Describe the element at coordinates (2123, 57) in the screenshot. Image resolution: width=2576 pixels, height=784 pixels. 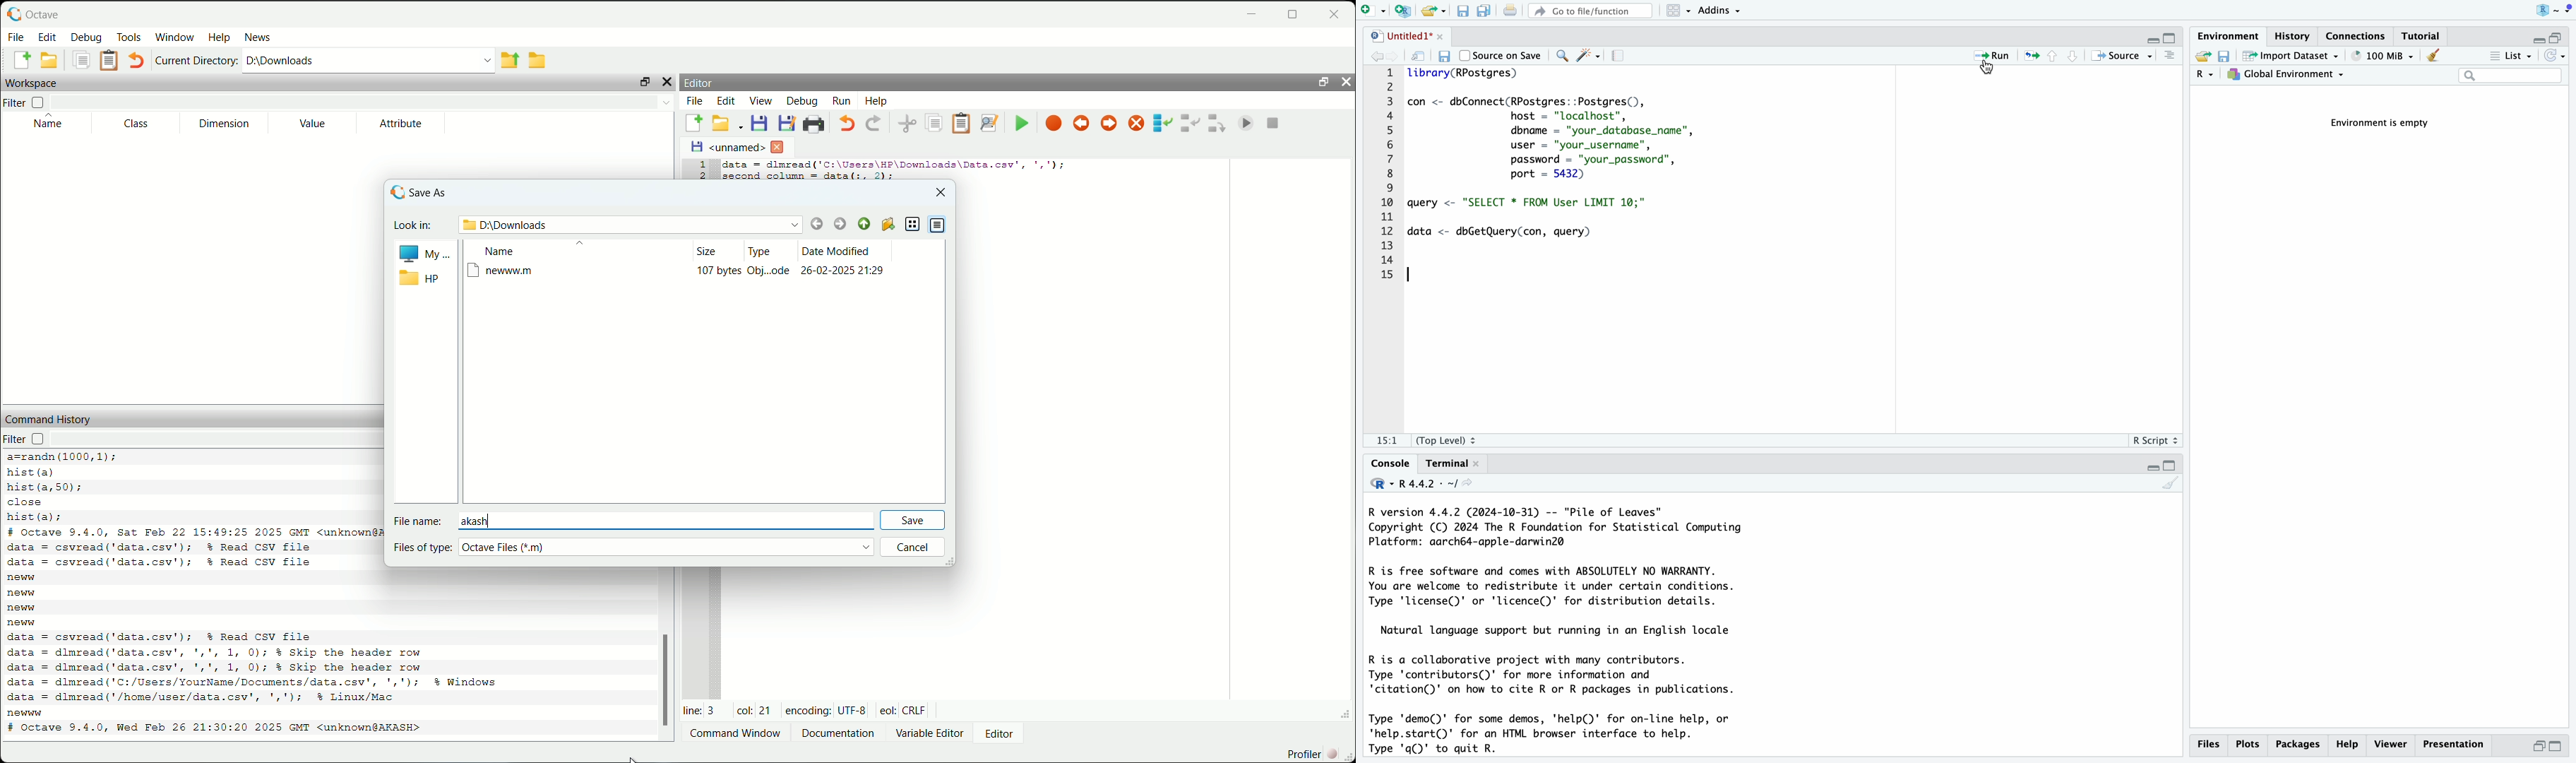
I see `source` at that location.